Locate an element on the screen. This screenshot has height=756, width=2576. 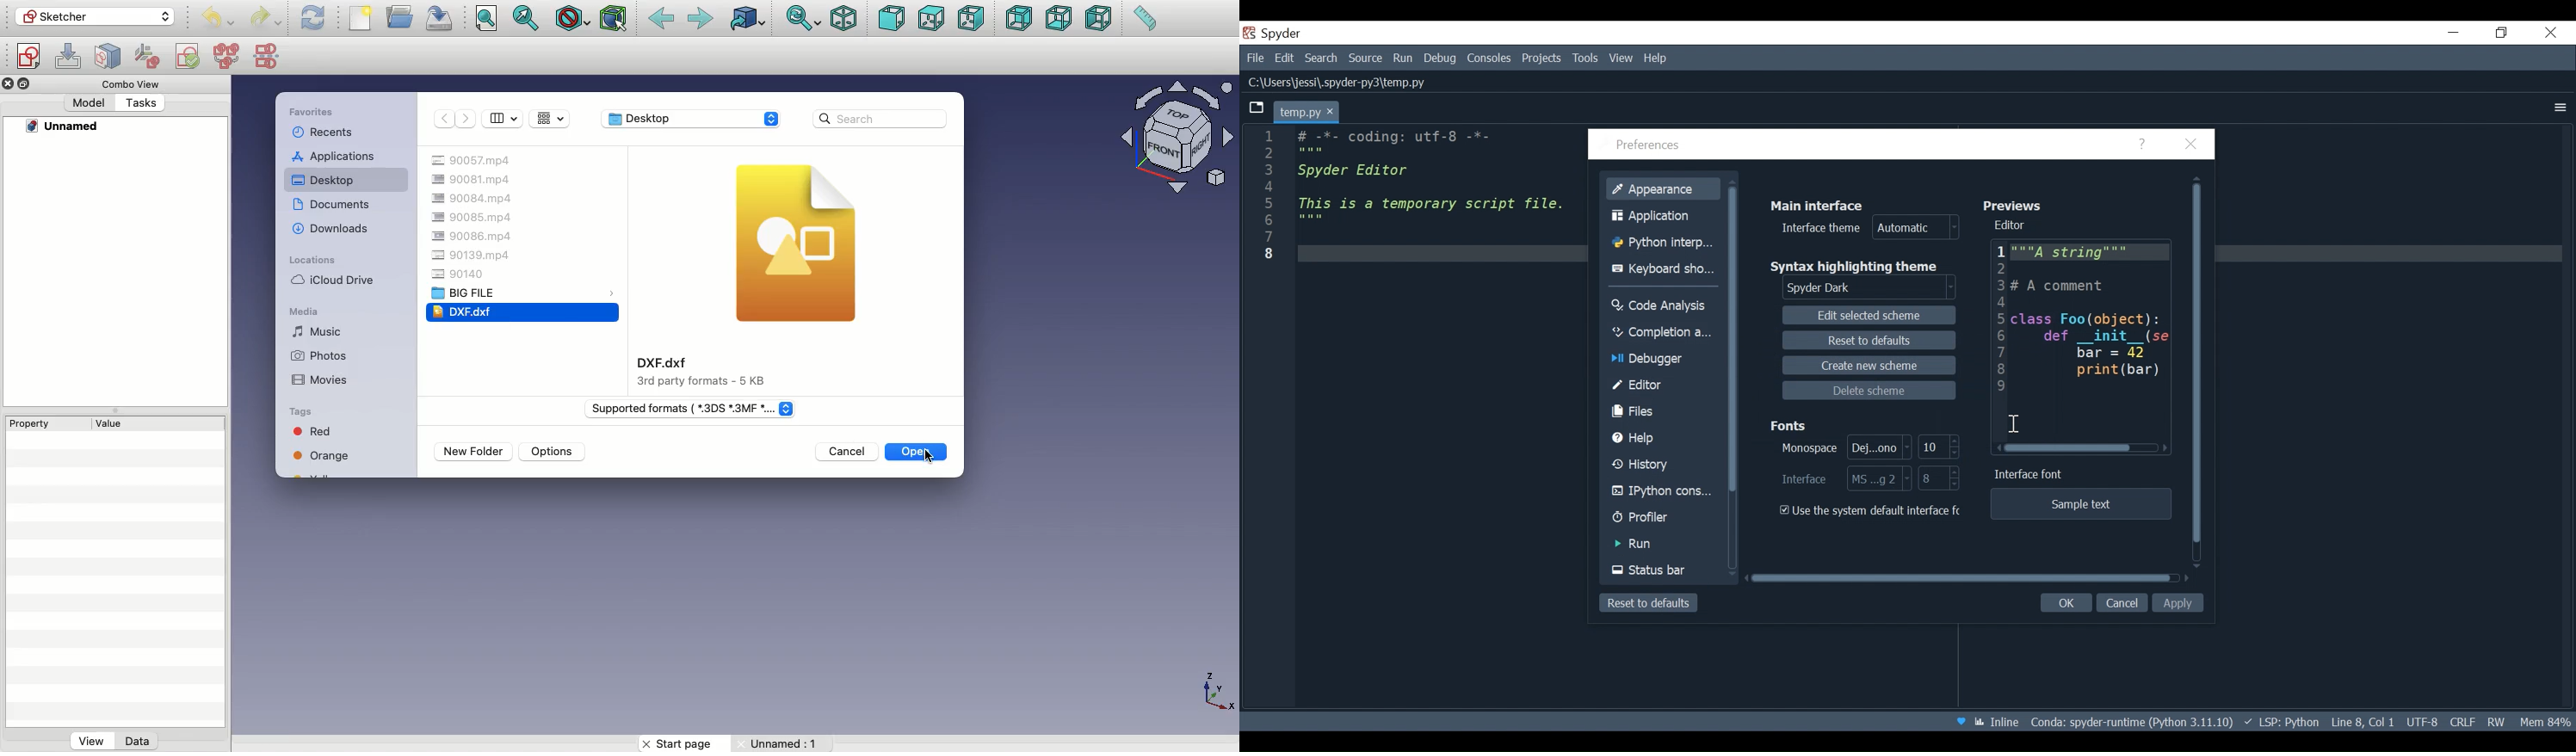
(un)check the system default interface font is located at coordinates (1874, 510).